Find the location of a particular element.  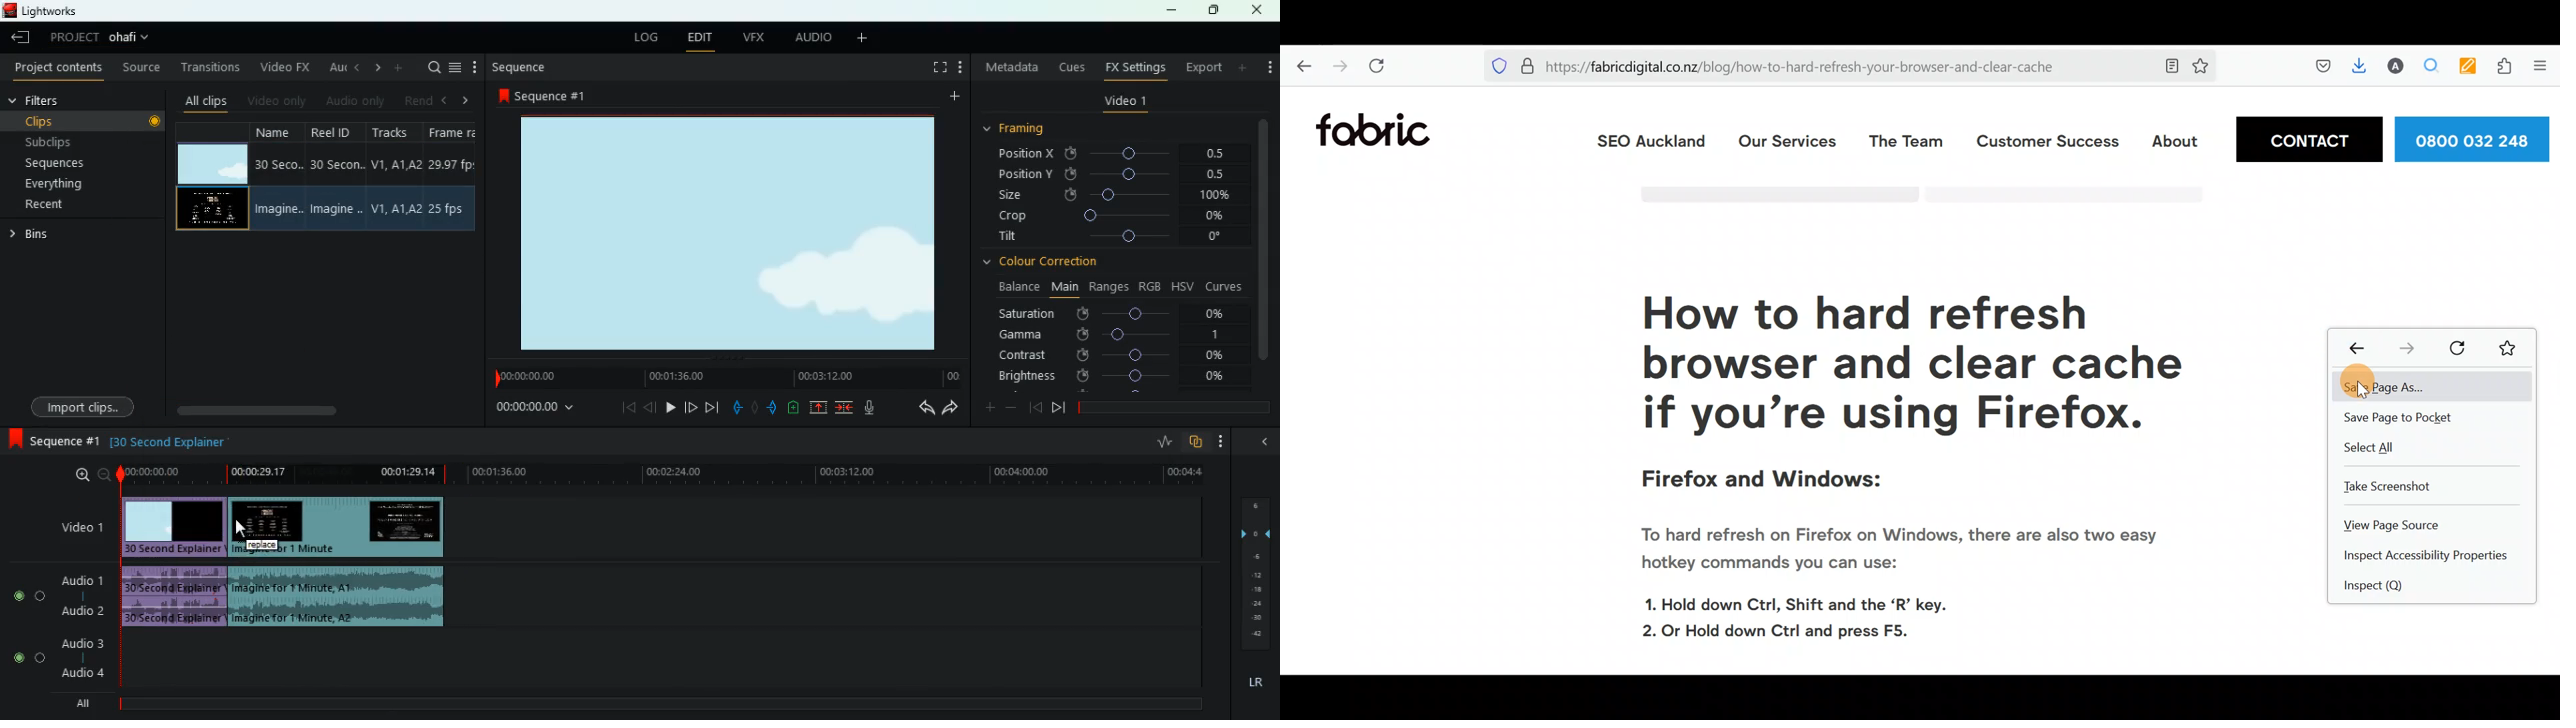

sequence is located at coordinates (548, 95).